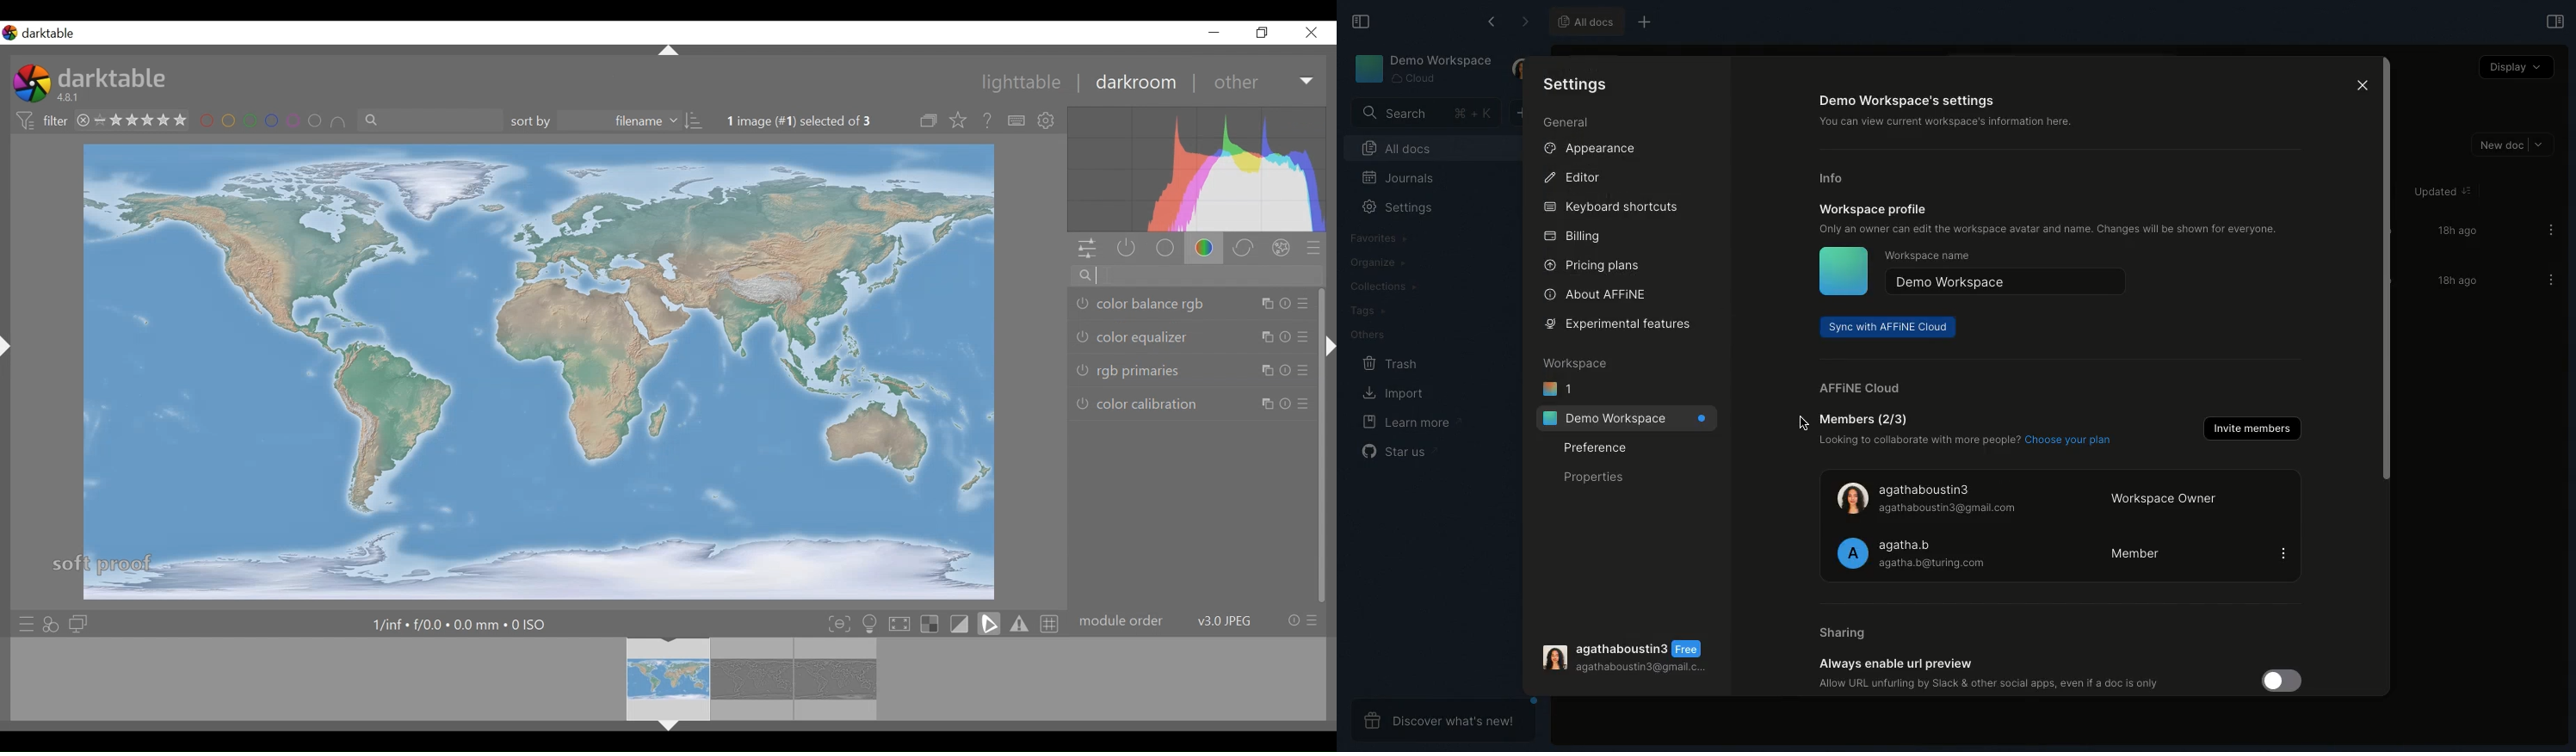  What do you see at coordinates (607, 122) in the screenshot?
I see `sort by` at bounding box center [607, 122].